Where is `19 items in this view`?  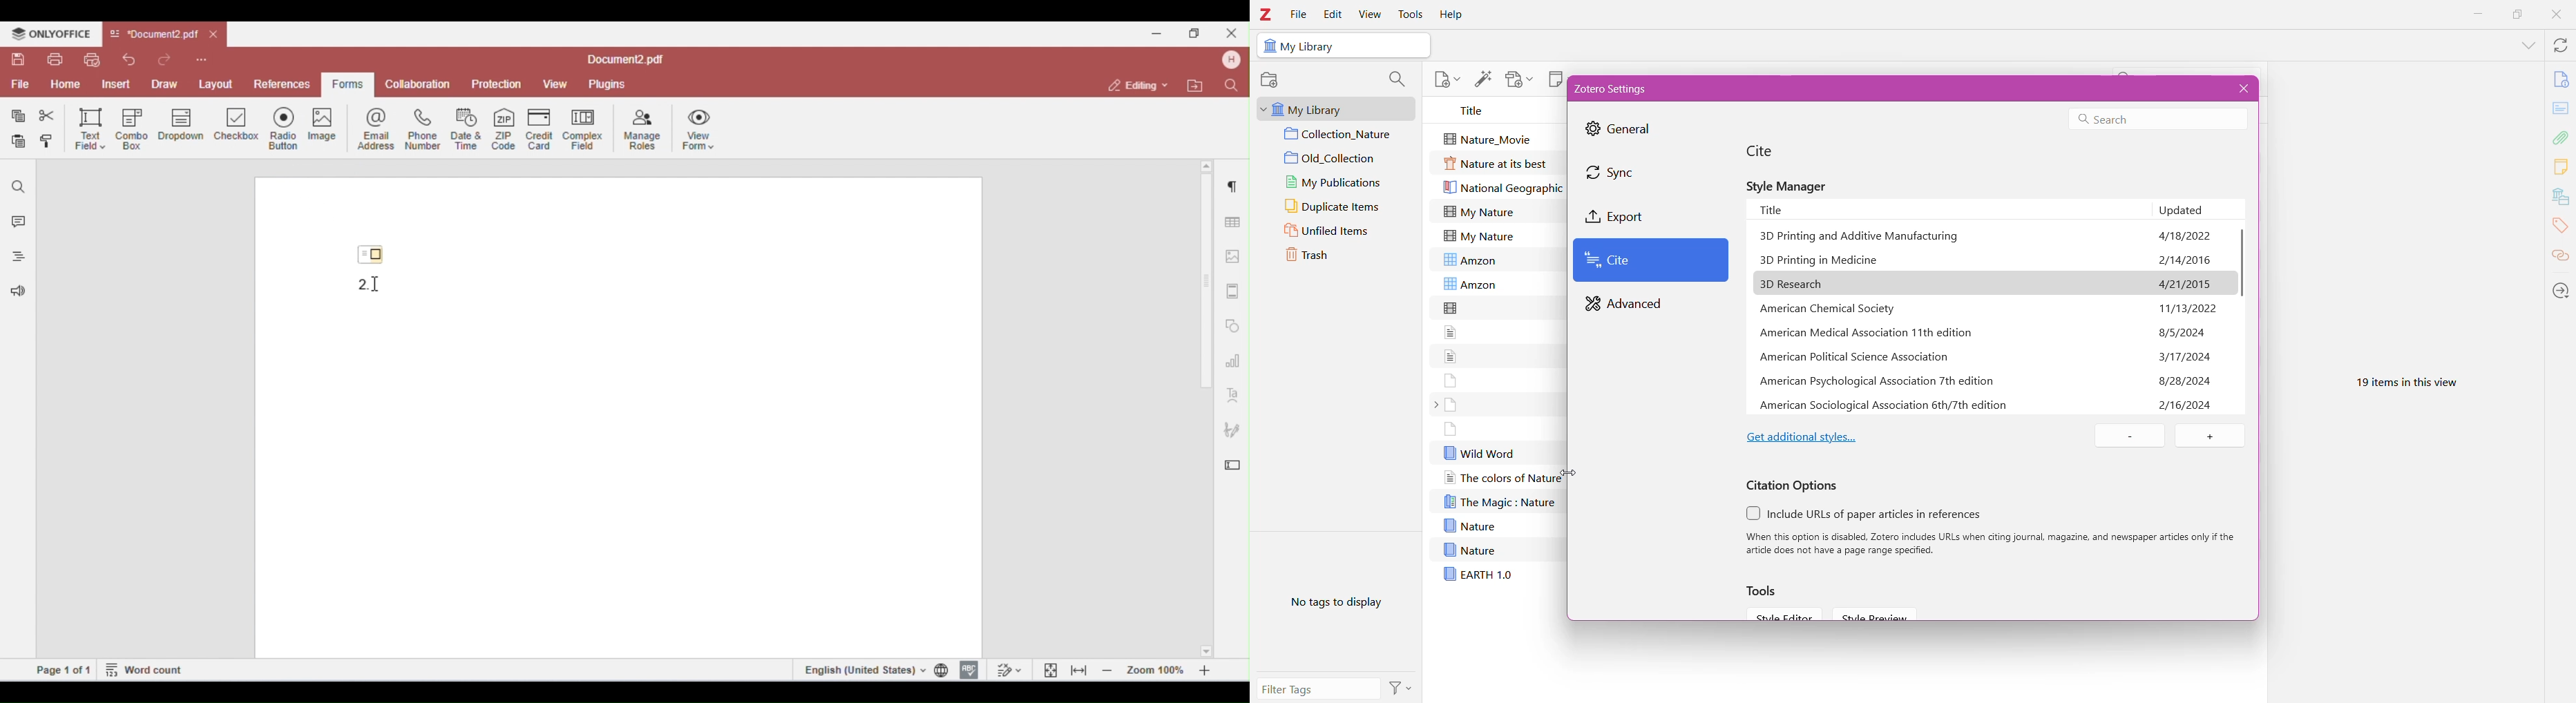 19 items in this view is located at coordinates (2403, 380).